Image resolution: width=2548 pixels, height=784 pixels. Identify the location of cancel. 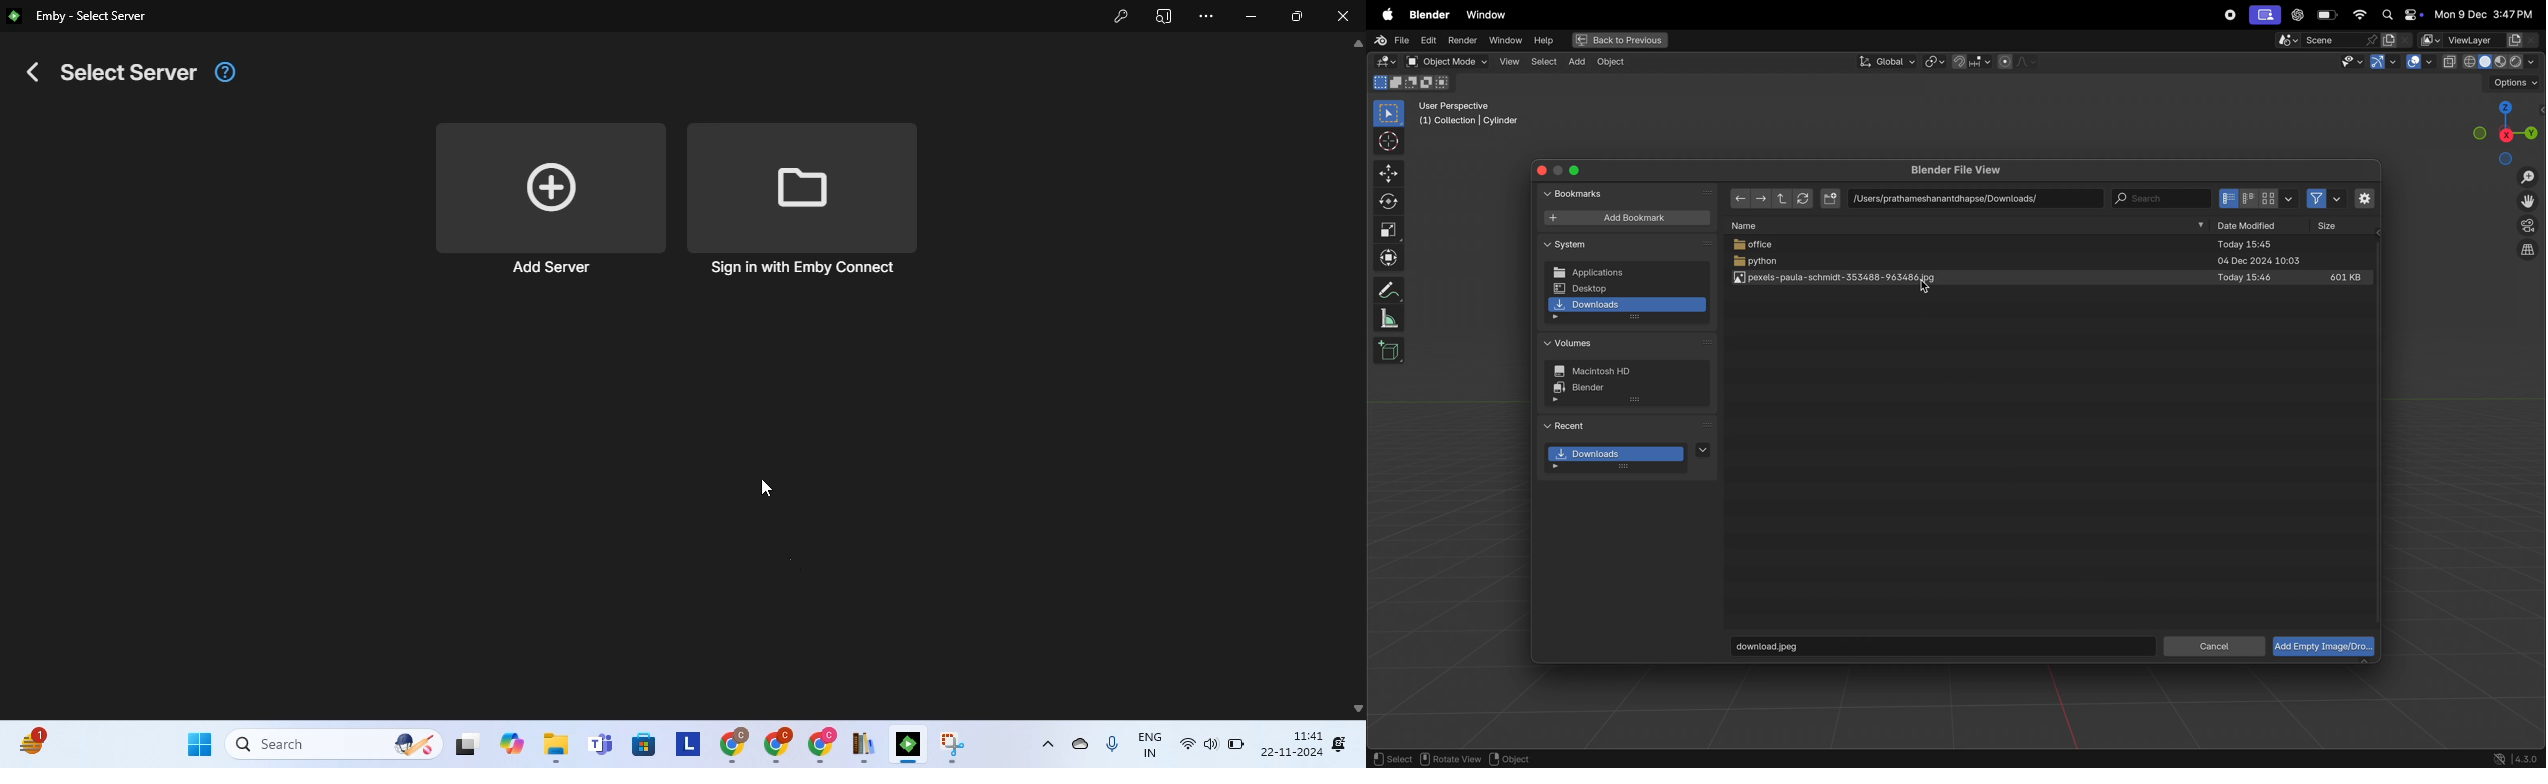
(2214, 646).